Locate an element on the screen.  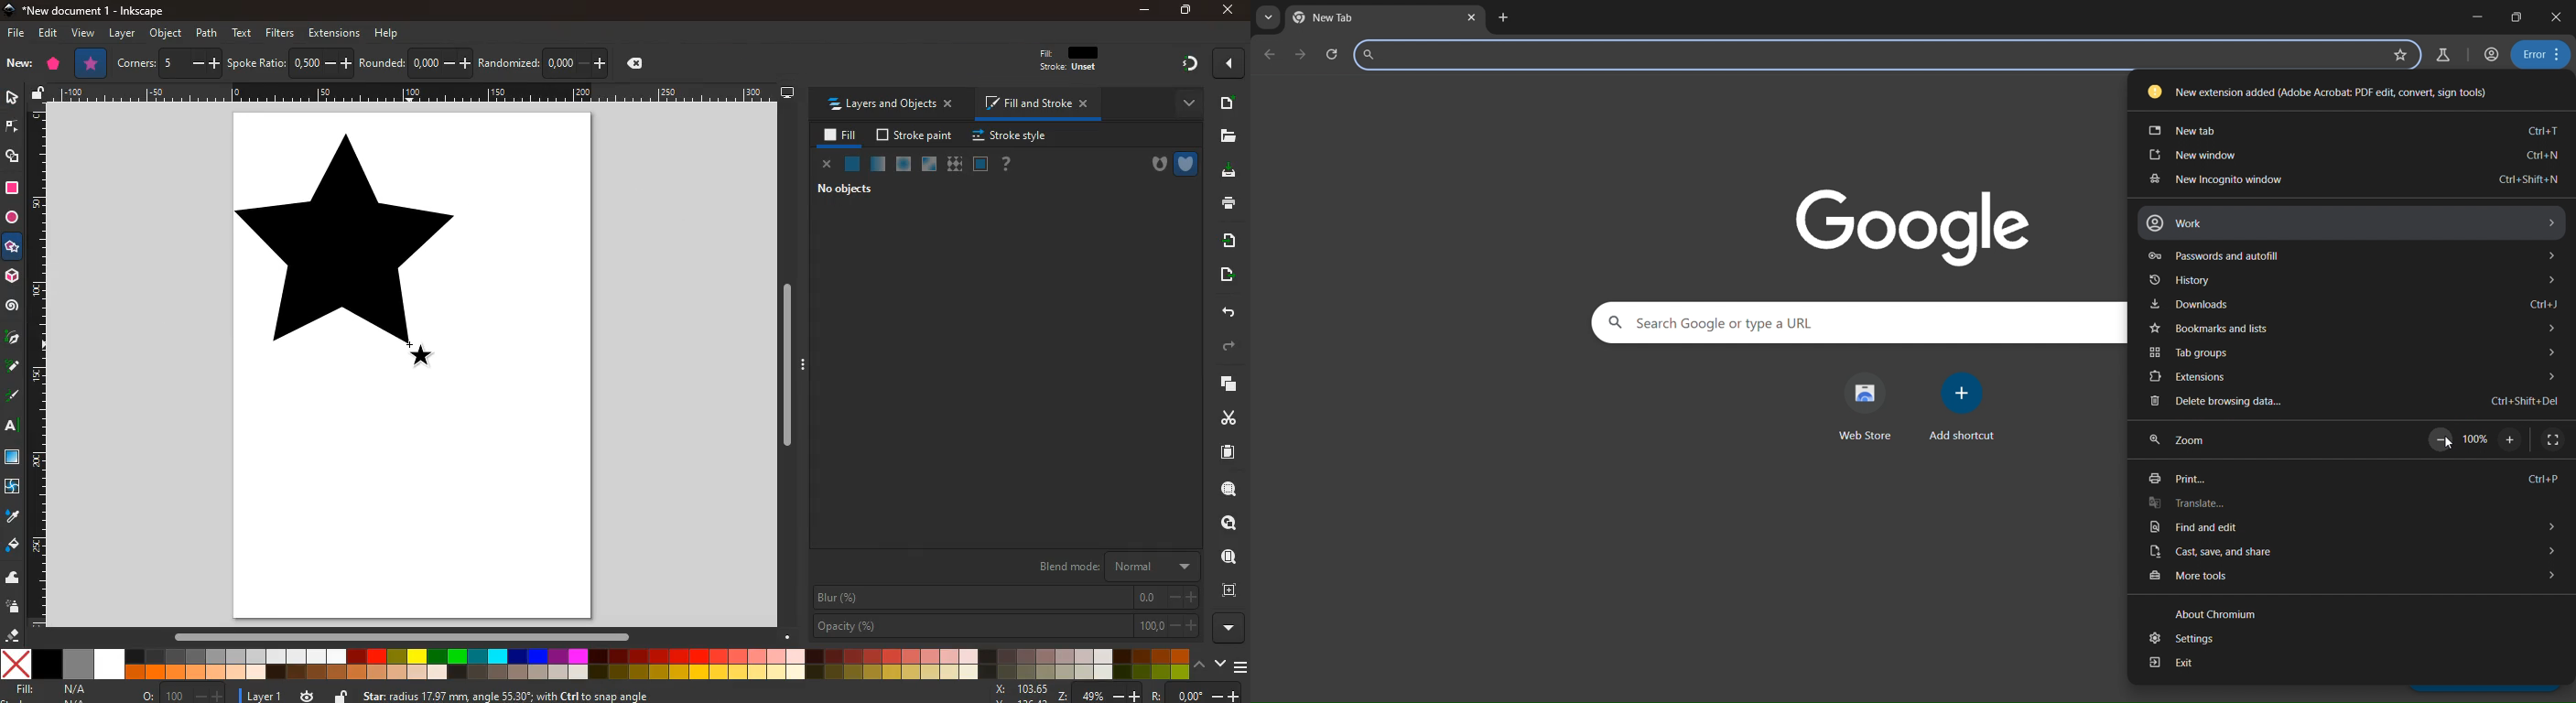
file is located at coordinates (17, 33).